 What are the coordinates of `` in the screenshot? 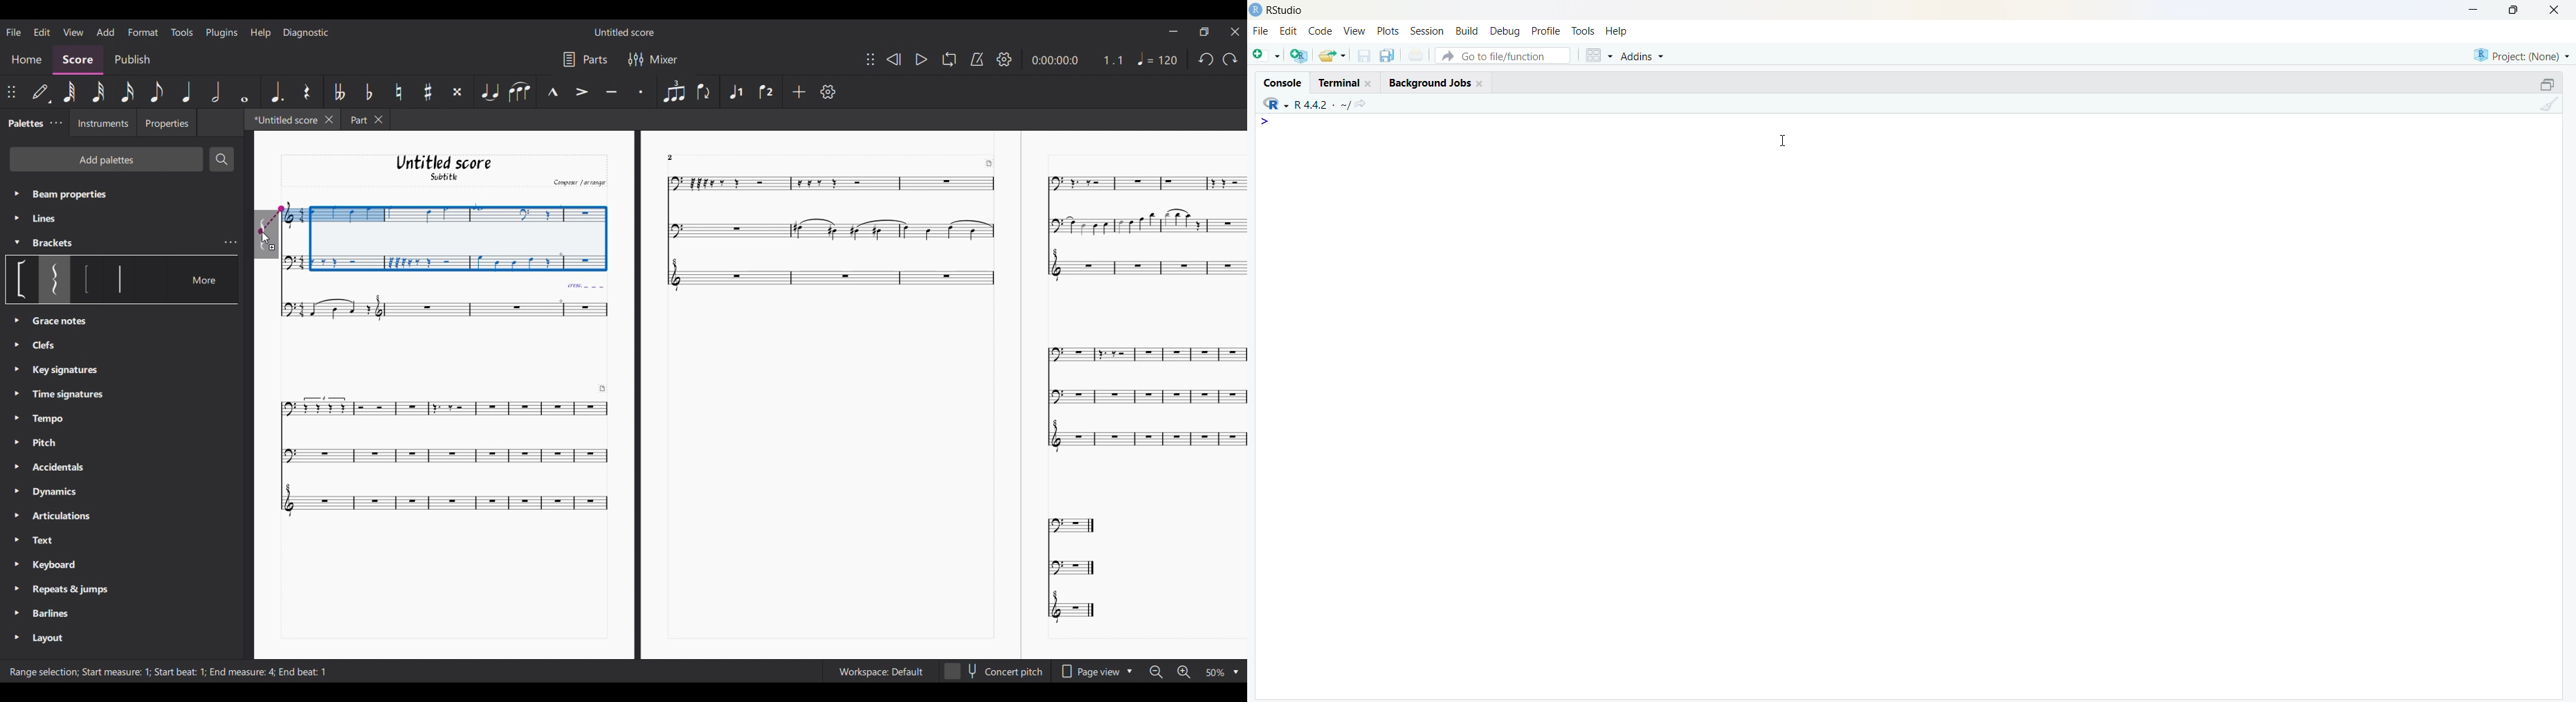 It's located at (1068, 606).